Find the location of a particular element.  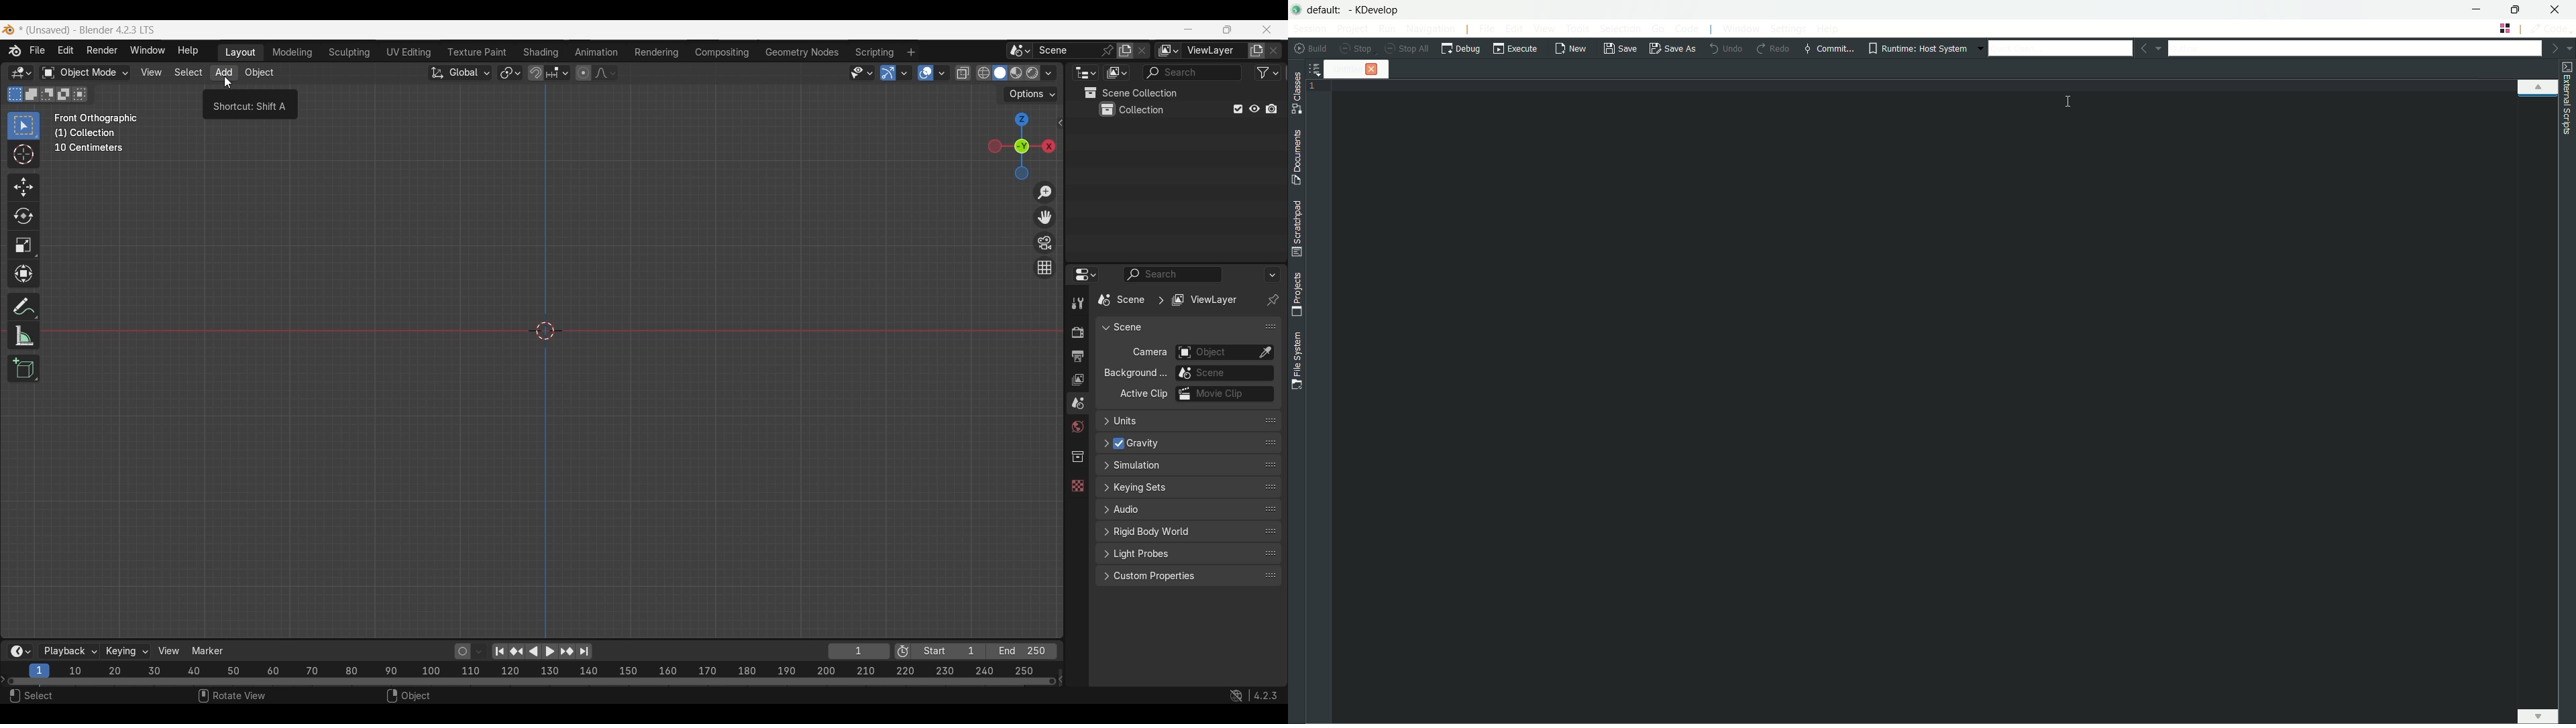

View is located at coordinates (169, 651).